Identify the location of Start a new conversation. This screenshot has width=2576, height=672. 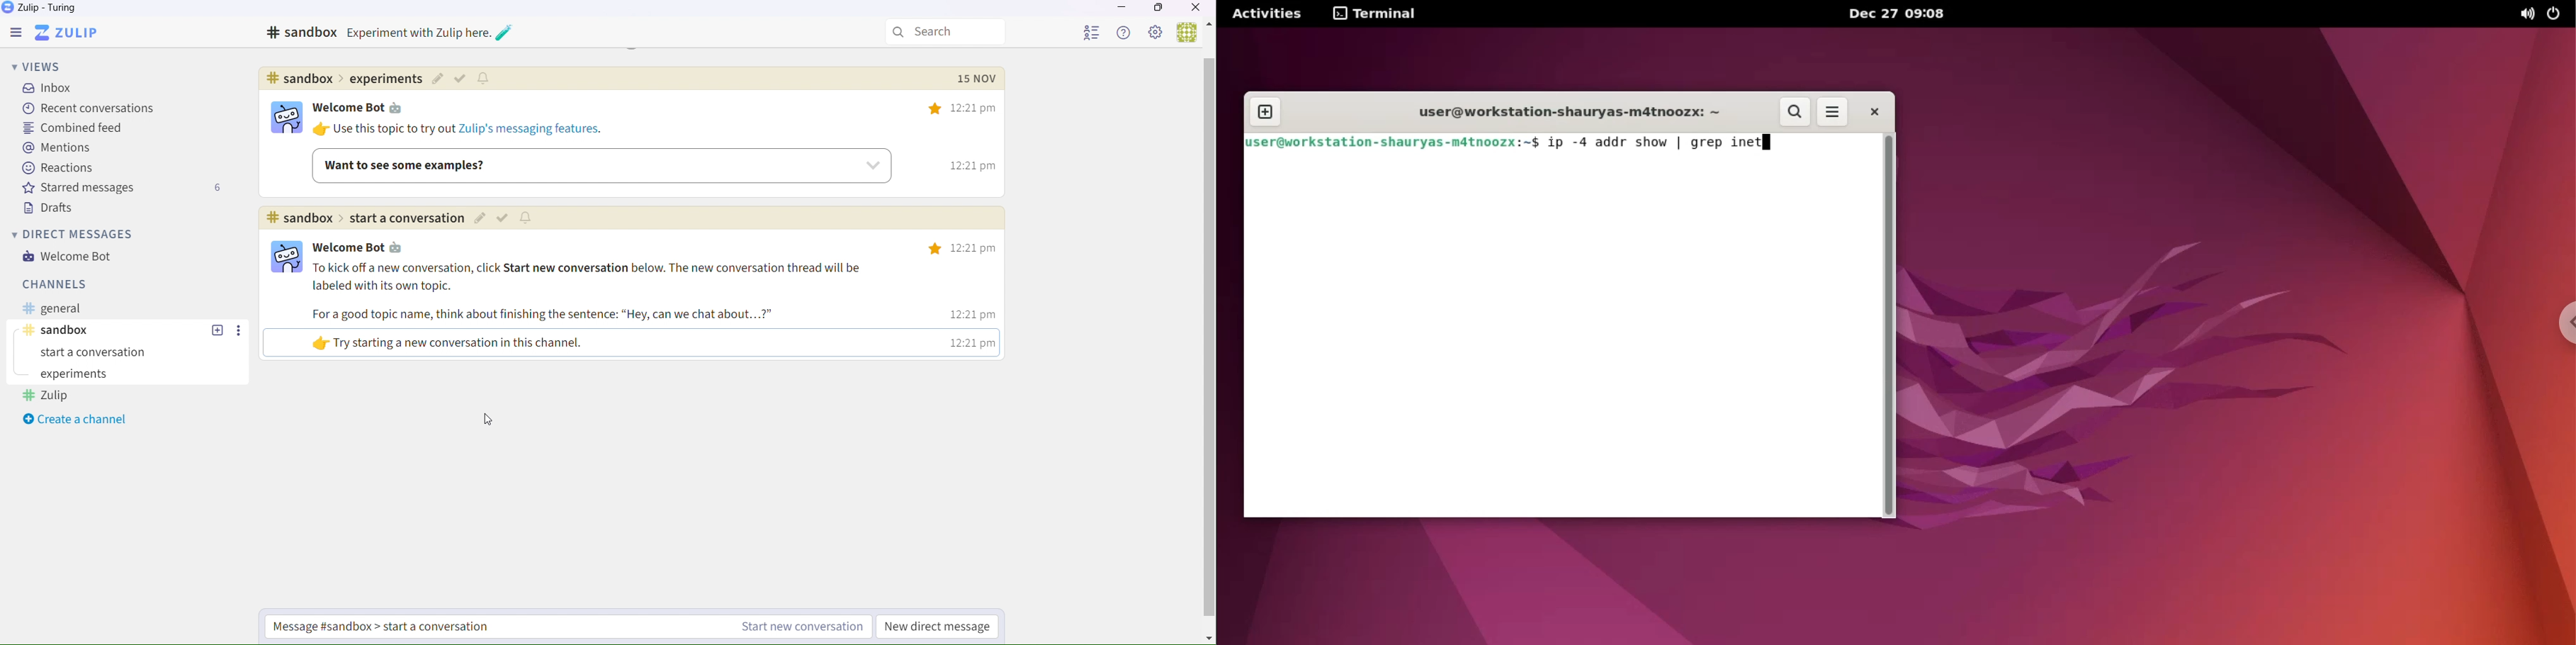
(441, 627).